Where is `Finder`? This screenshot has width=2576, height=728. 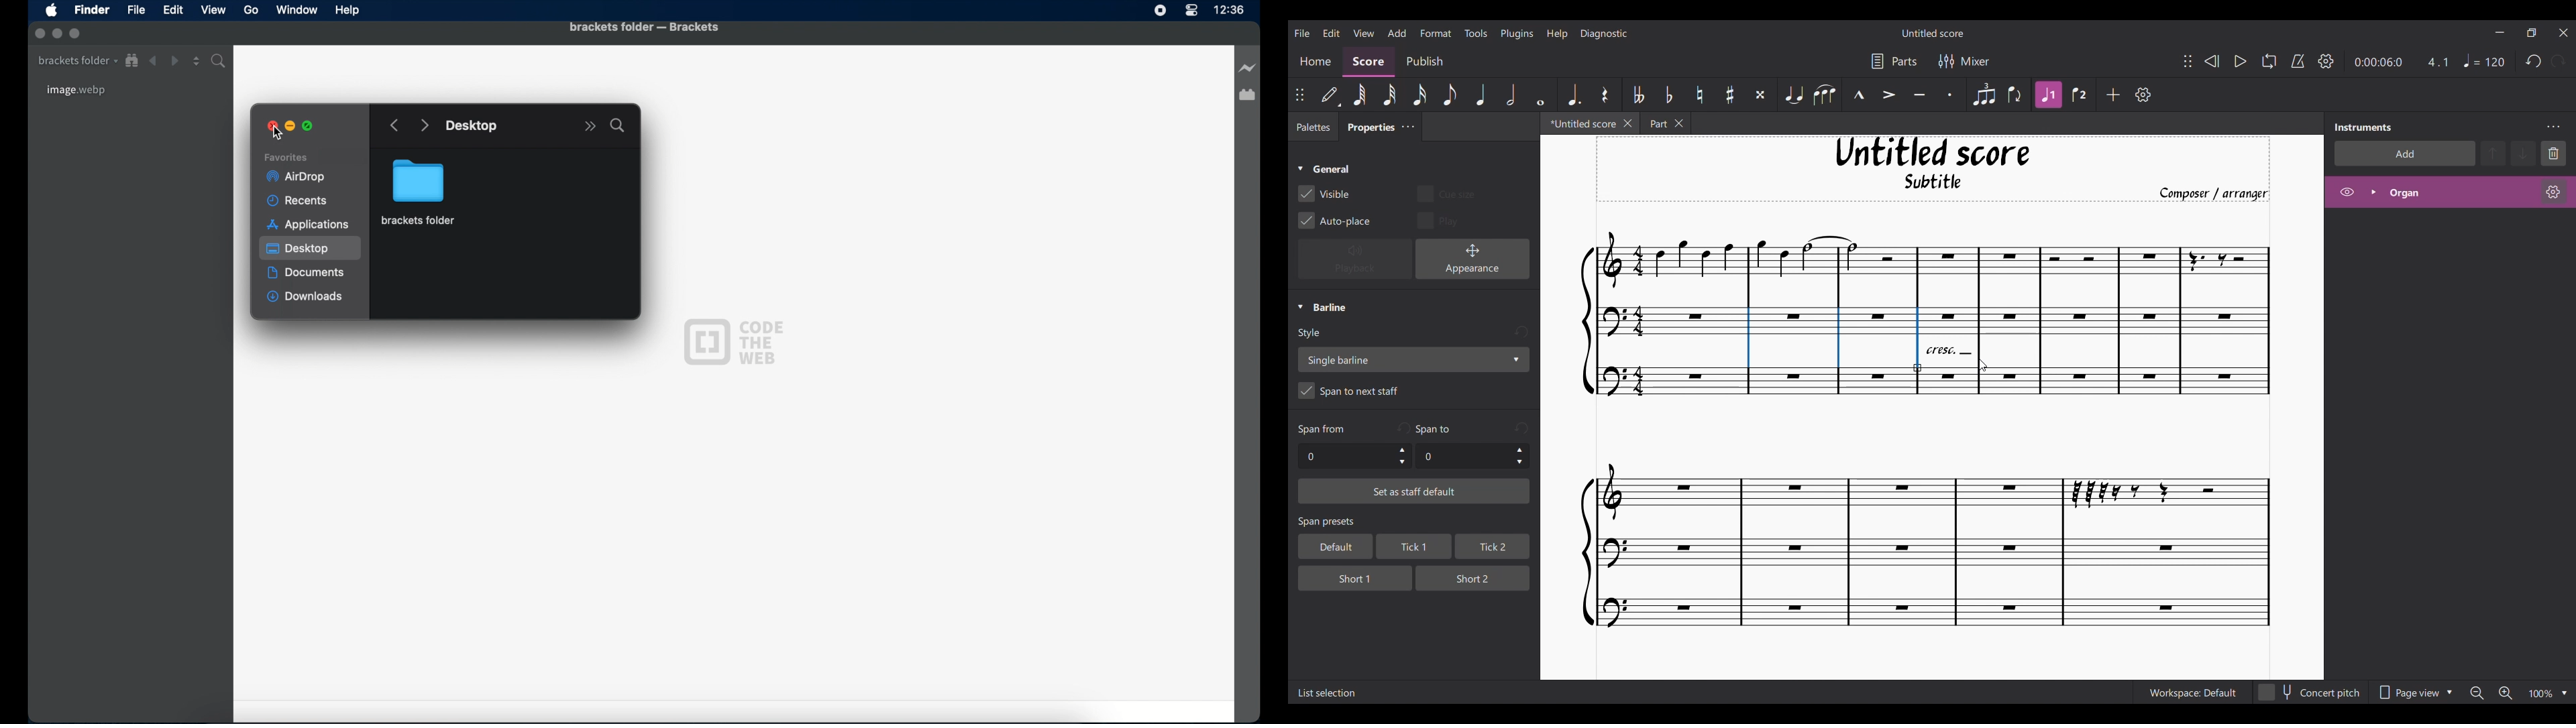 Finder is located at coordinates (93, 9).